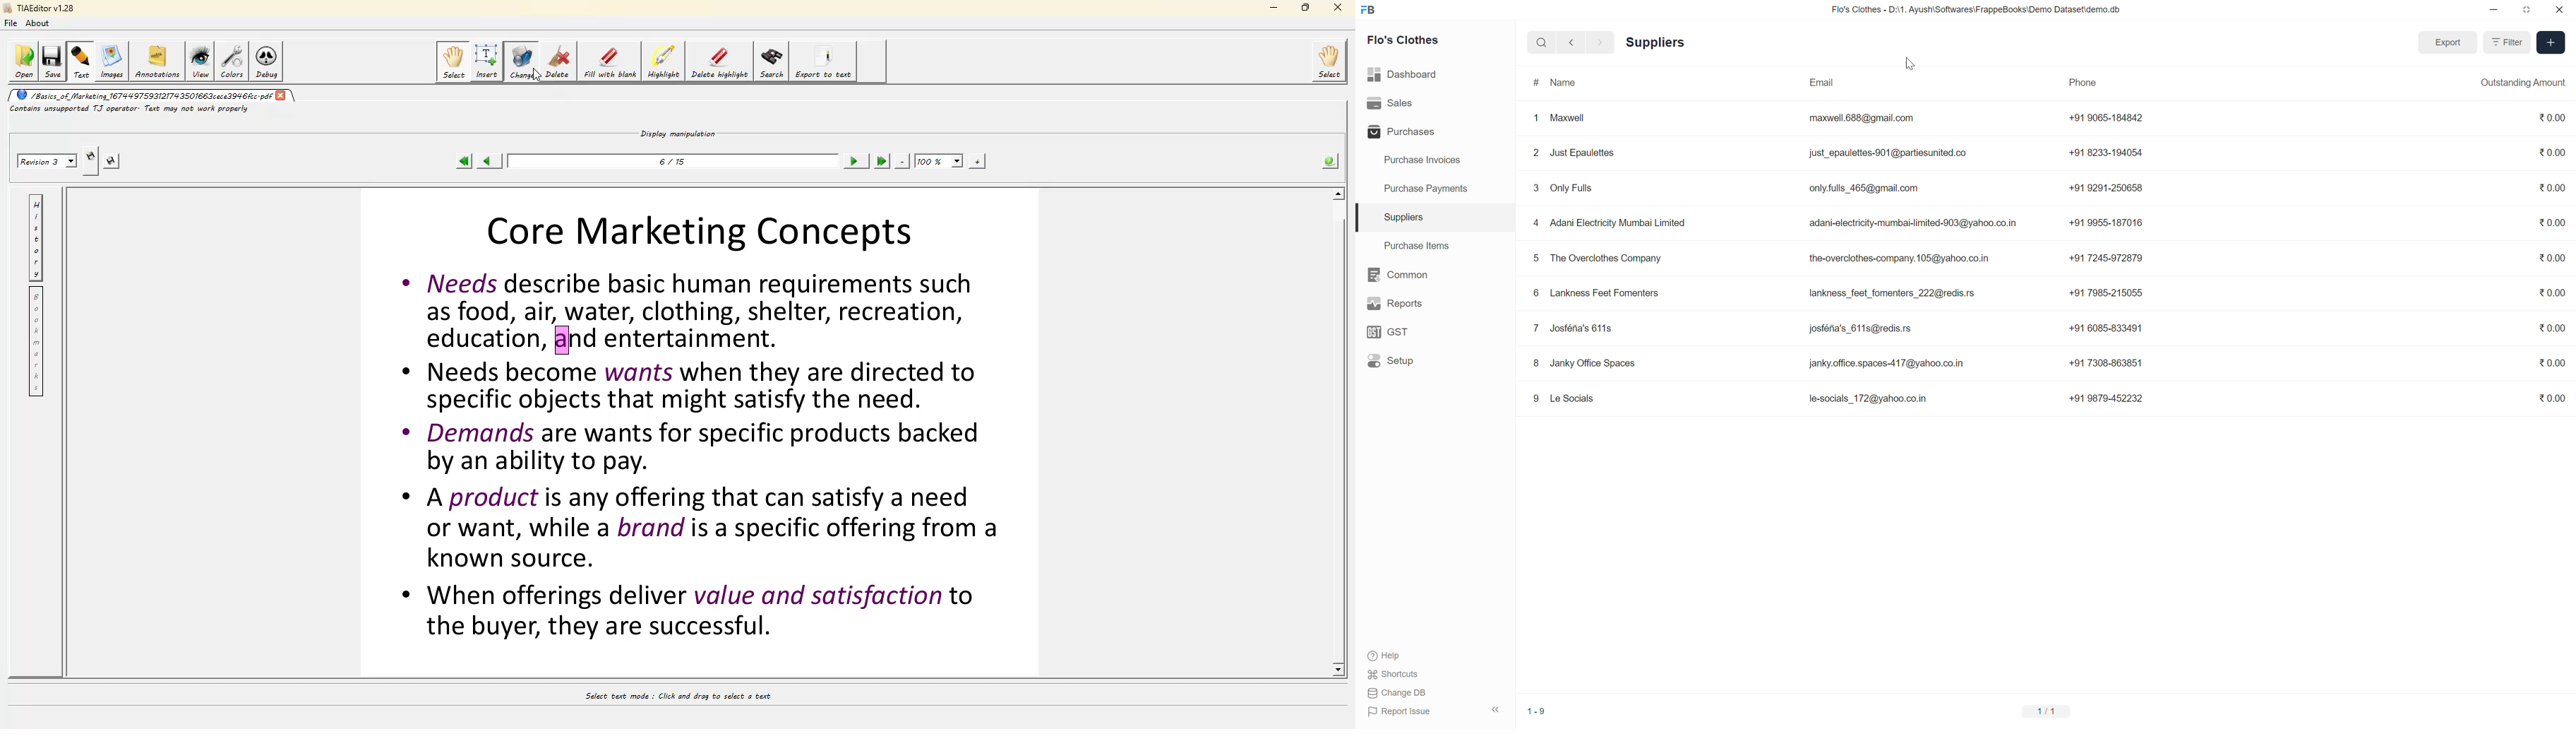 This screenshot has width=2576, height=756. I want to click on Common, so click(1399, 275).